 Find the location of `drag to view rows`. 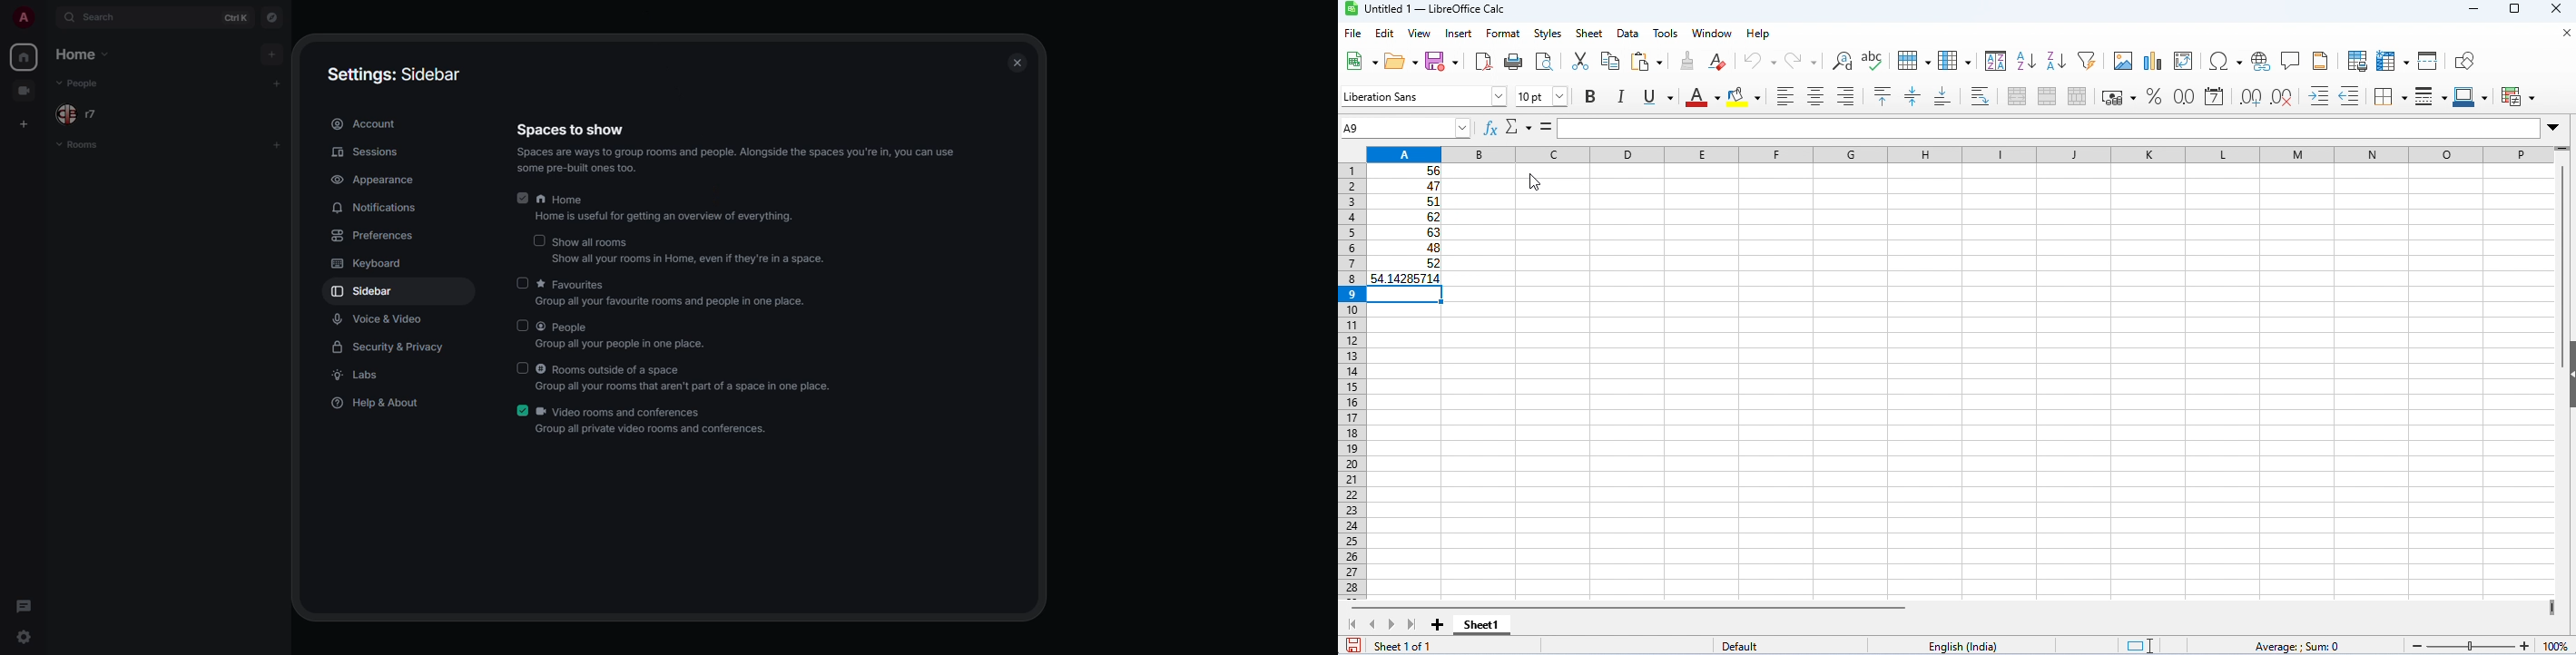

drag to view rows is located at coordinates (2561, 151).